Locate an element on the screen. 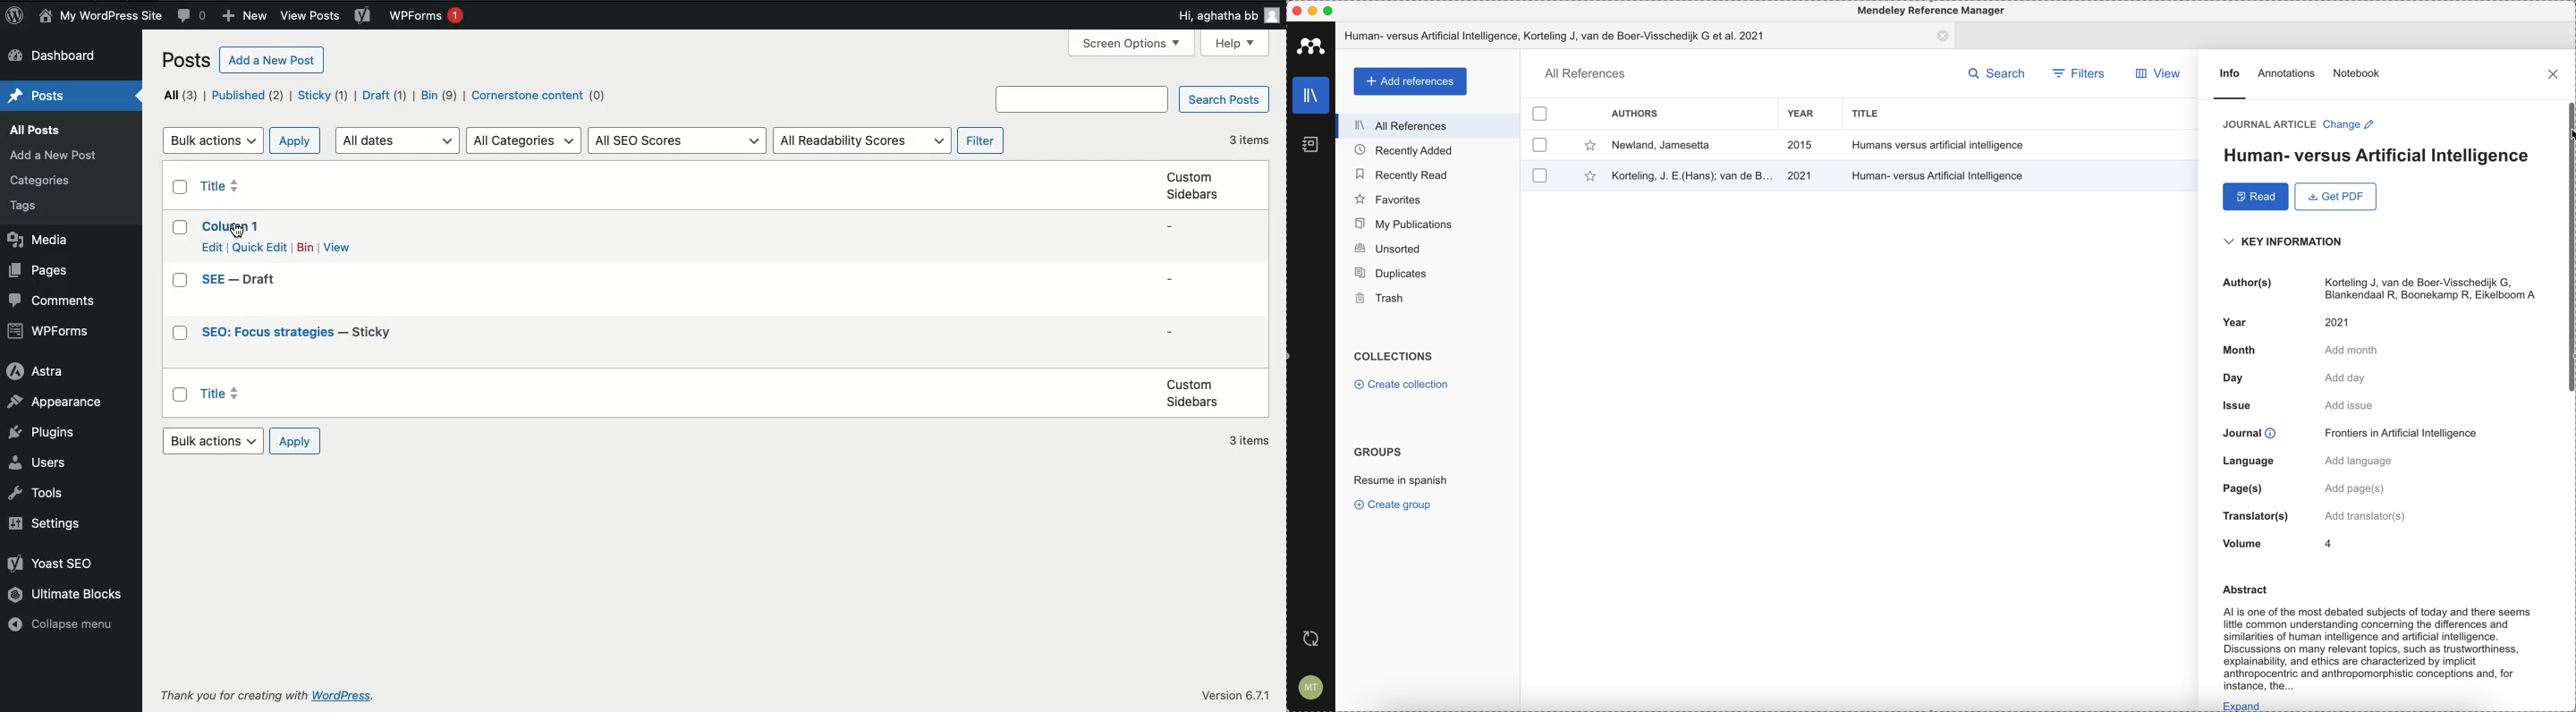  year 2021 is located at coordinates (2288, 323).